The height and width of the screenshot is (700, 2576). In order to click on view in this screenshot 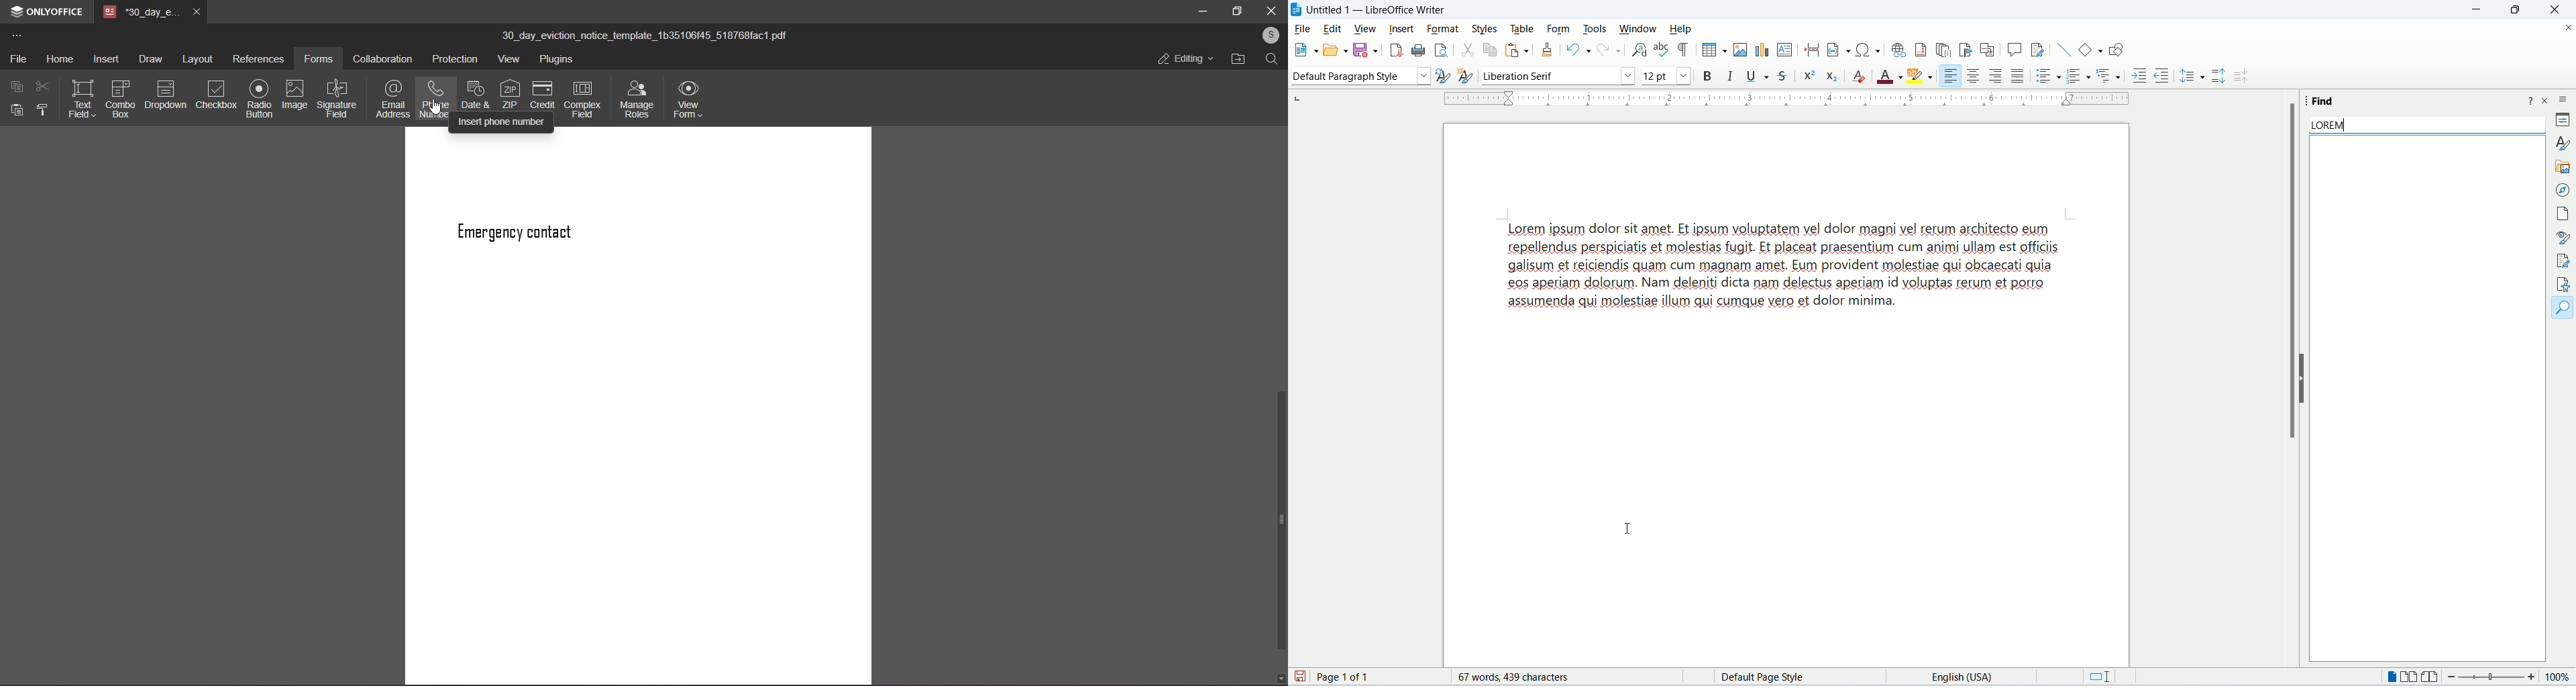, I will do `click(1364, 28)`.